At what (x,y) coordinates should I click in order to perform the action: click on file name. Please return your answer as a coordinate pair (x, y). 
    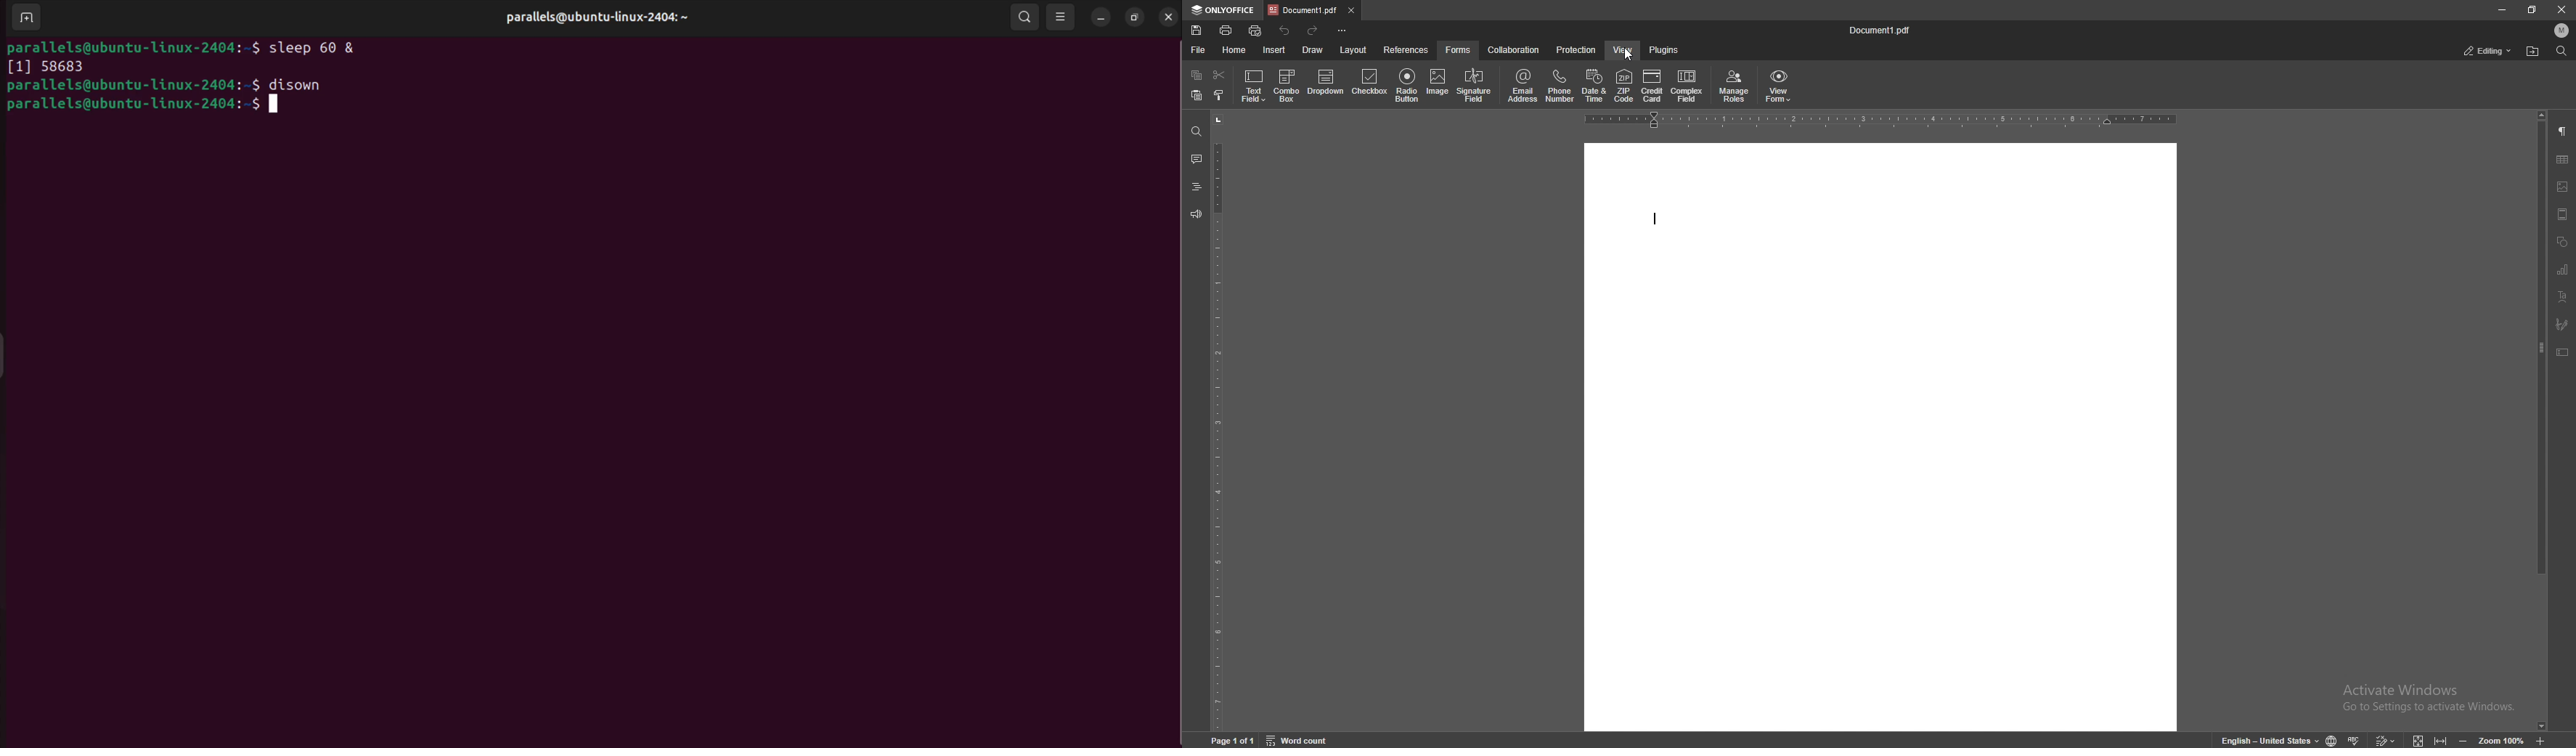
    Looking at the image, I should click on (1880, 29).